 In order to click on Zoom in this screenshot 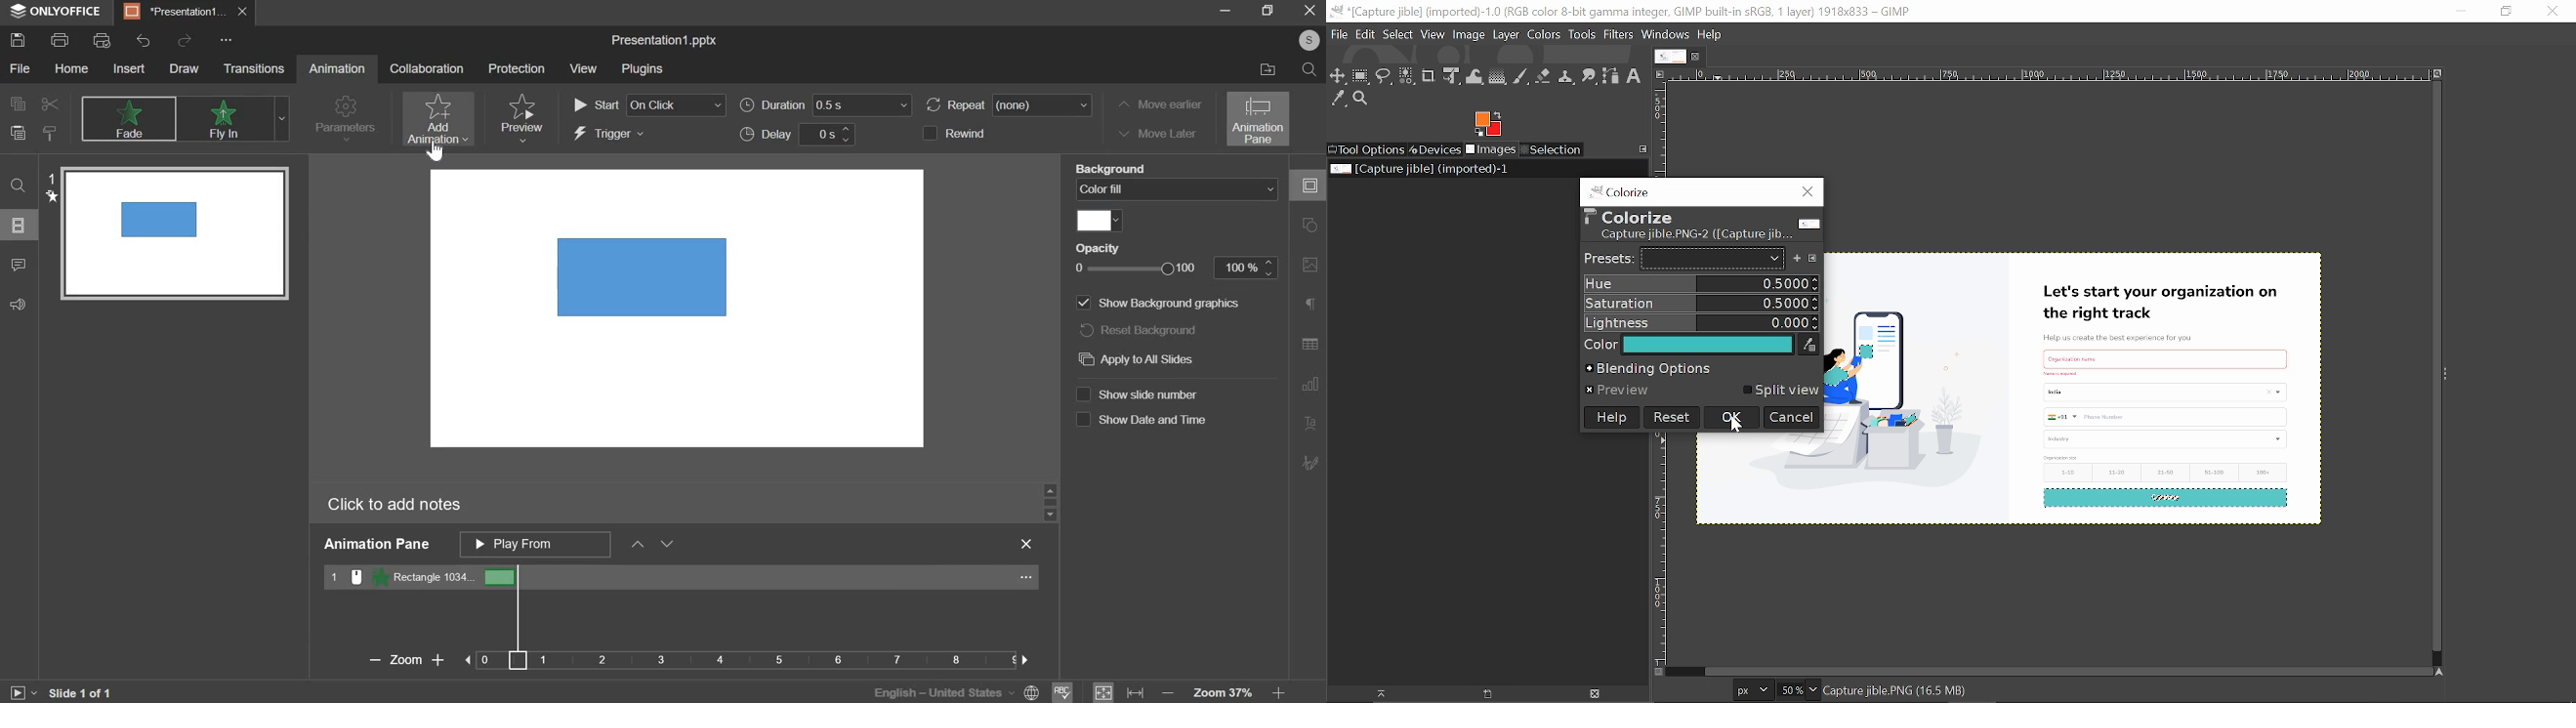, I will do `click(405, 660)`.